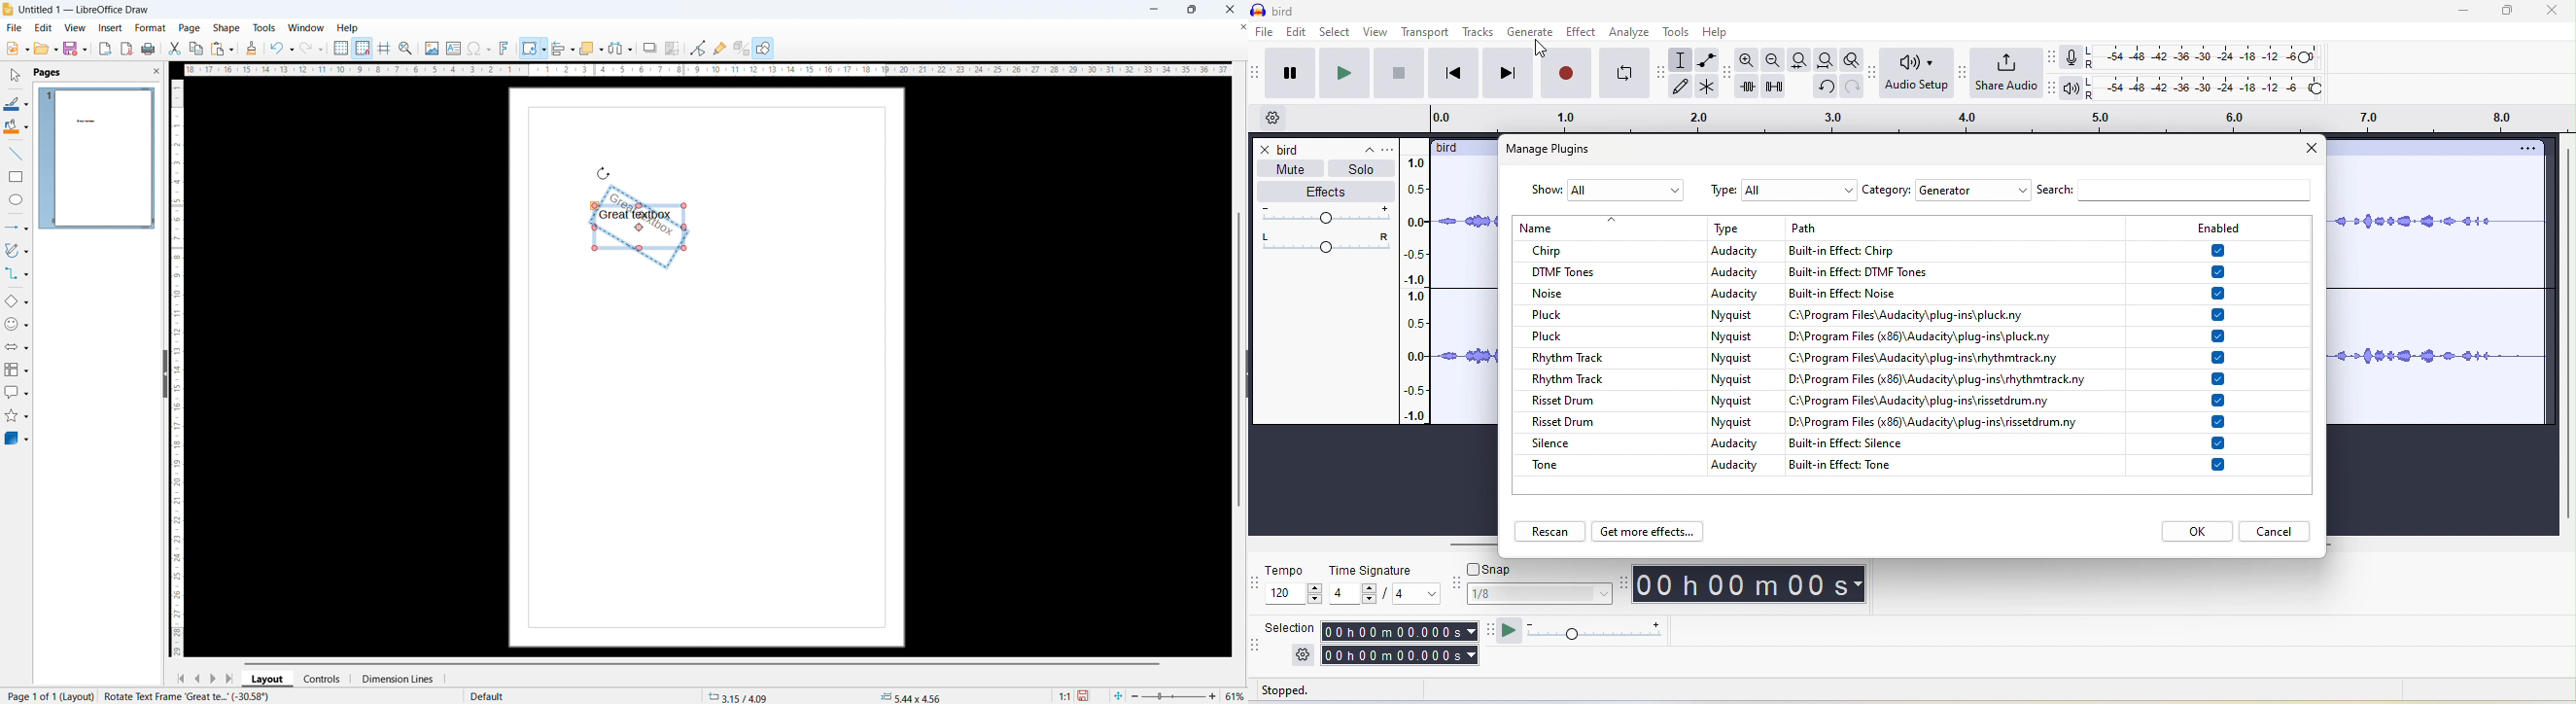 The image size is (2576, 728). Describe the element at coordinates (1118, 696) in the screenshot. I see `fit to page ` at that location.